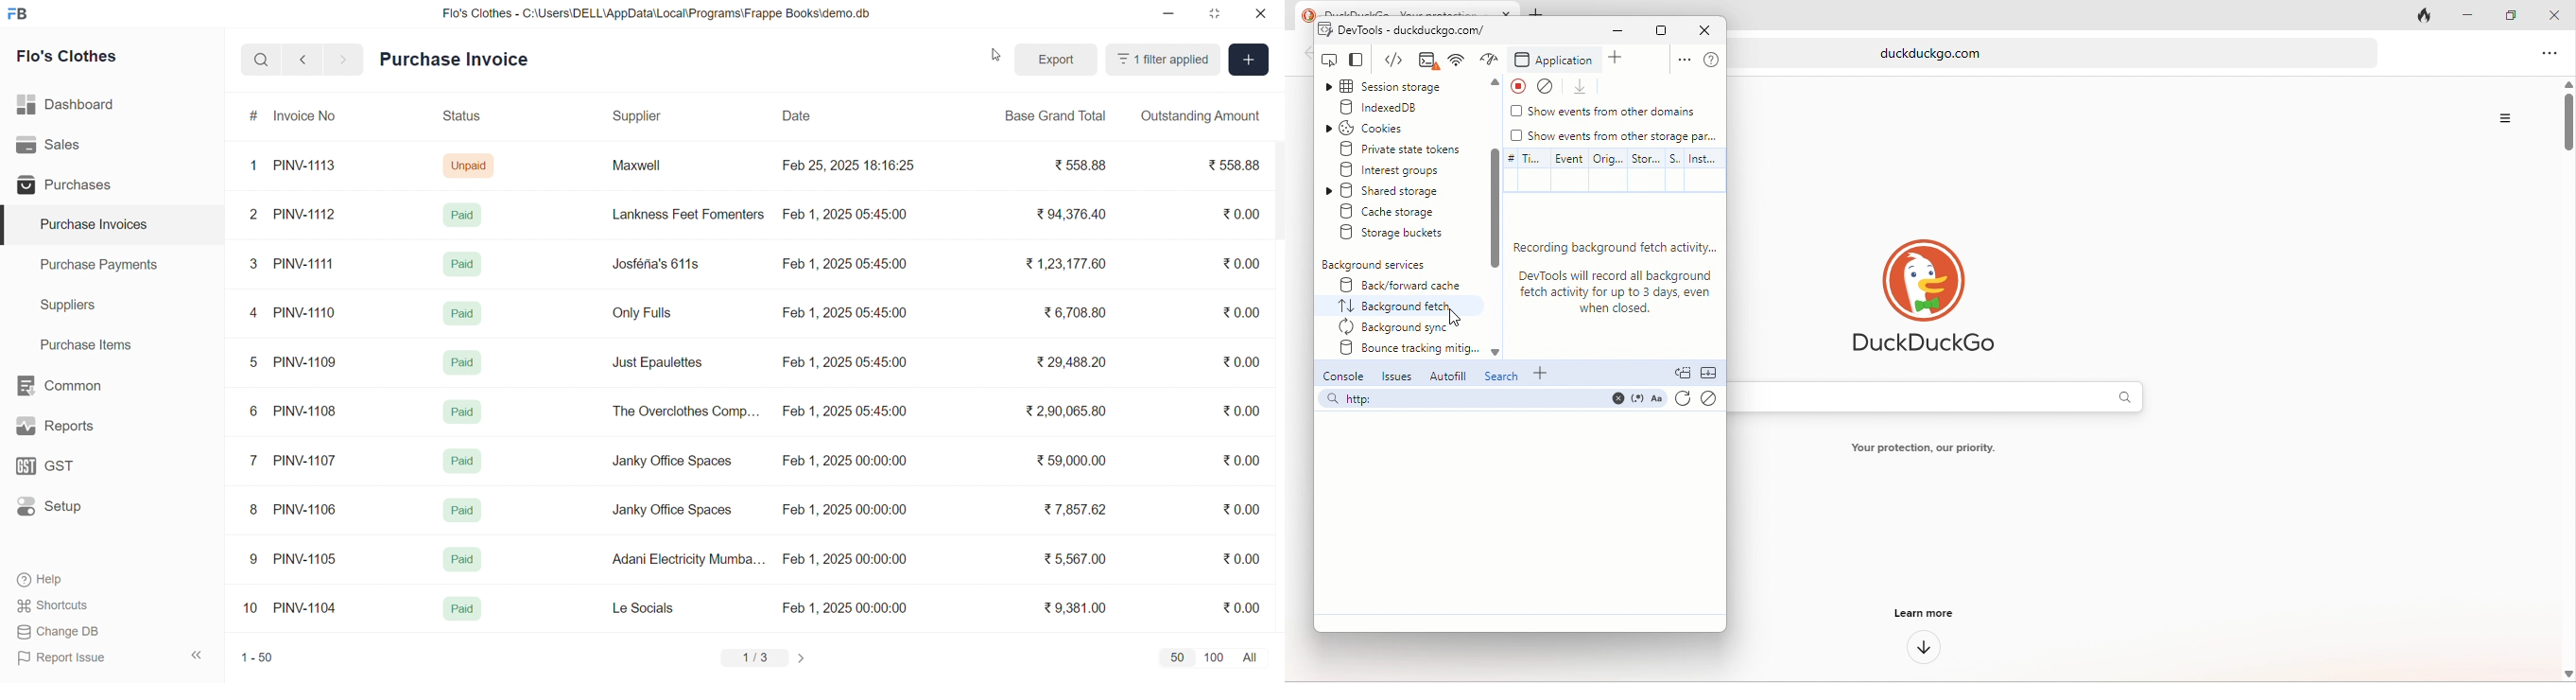 This screenshot has width=2576, height=700. Describe the element at coordinates (1200, 116) in the screenshot. I see `Outstanding Amount` at that location.